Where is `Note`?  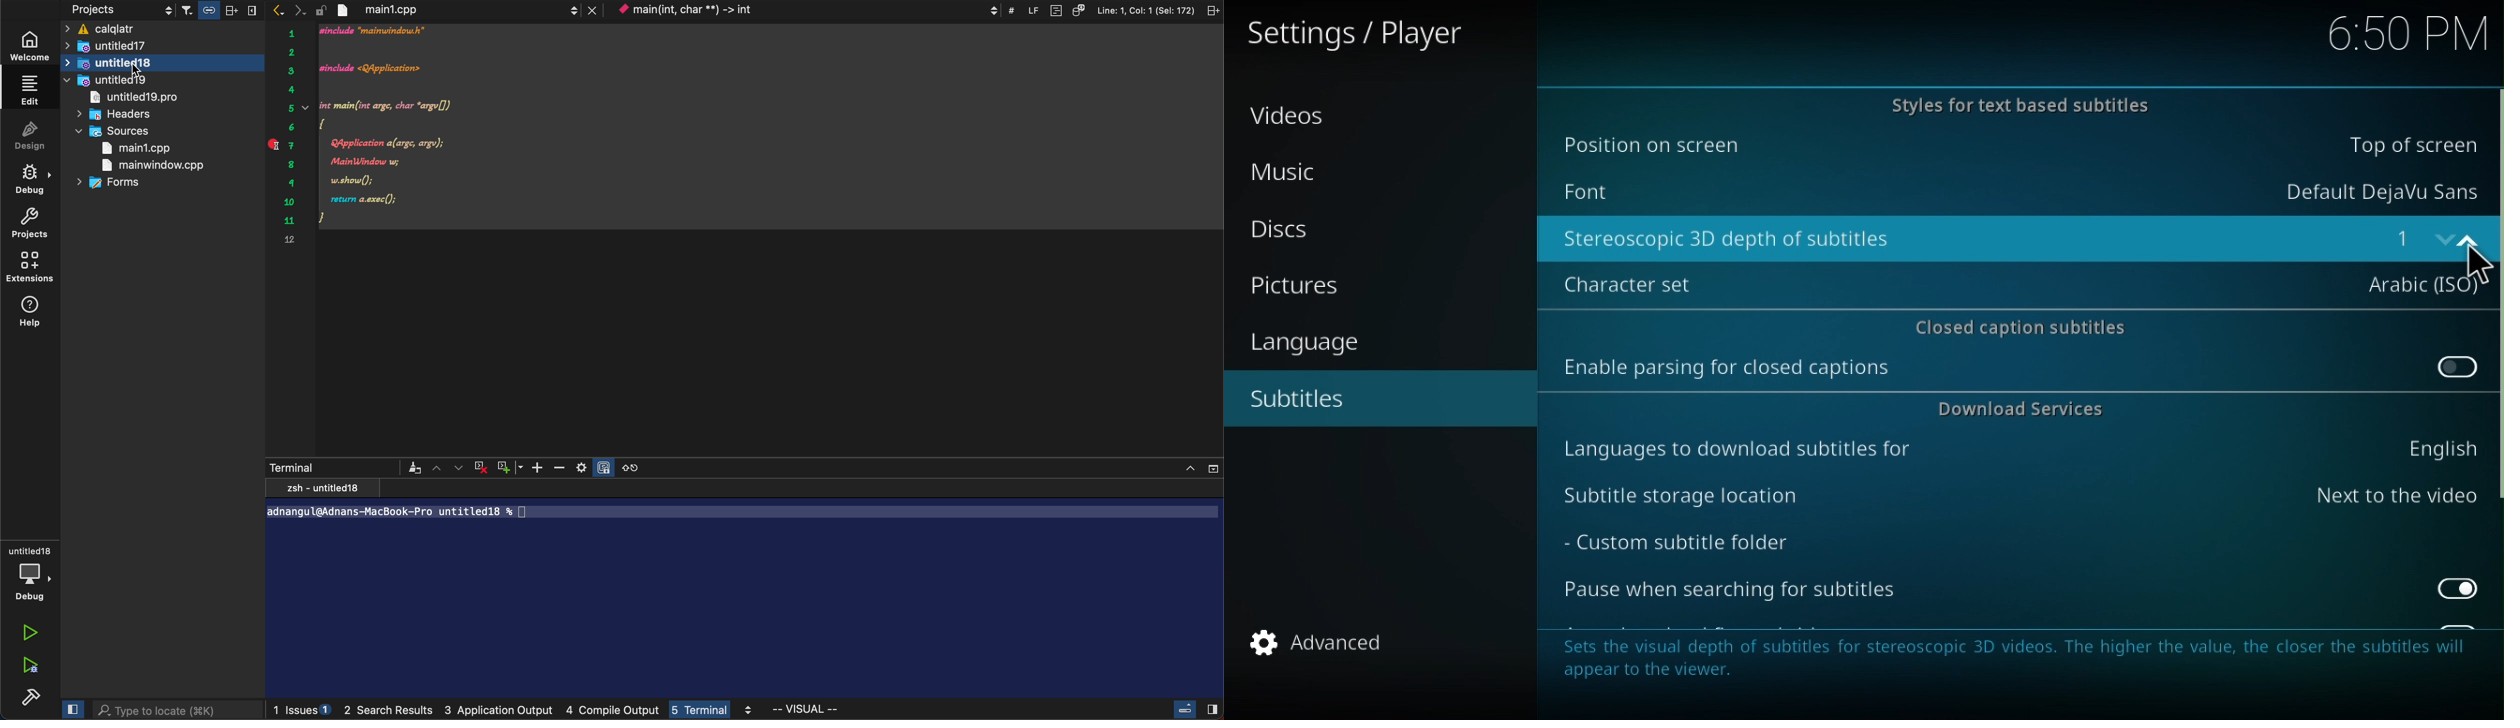
Note is located at coordinates (2019, 662).